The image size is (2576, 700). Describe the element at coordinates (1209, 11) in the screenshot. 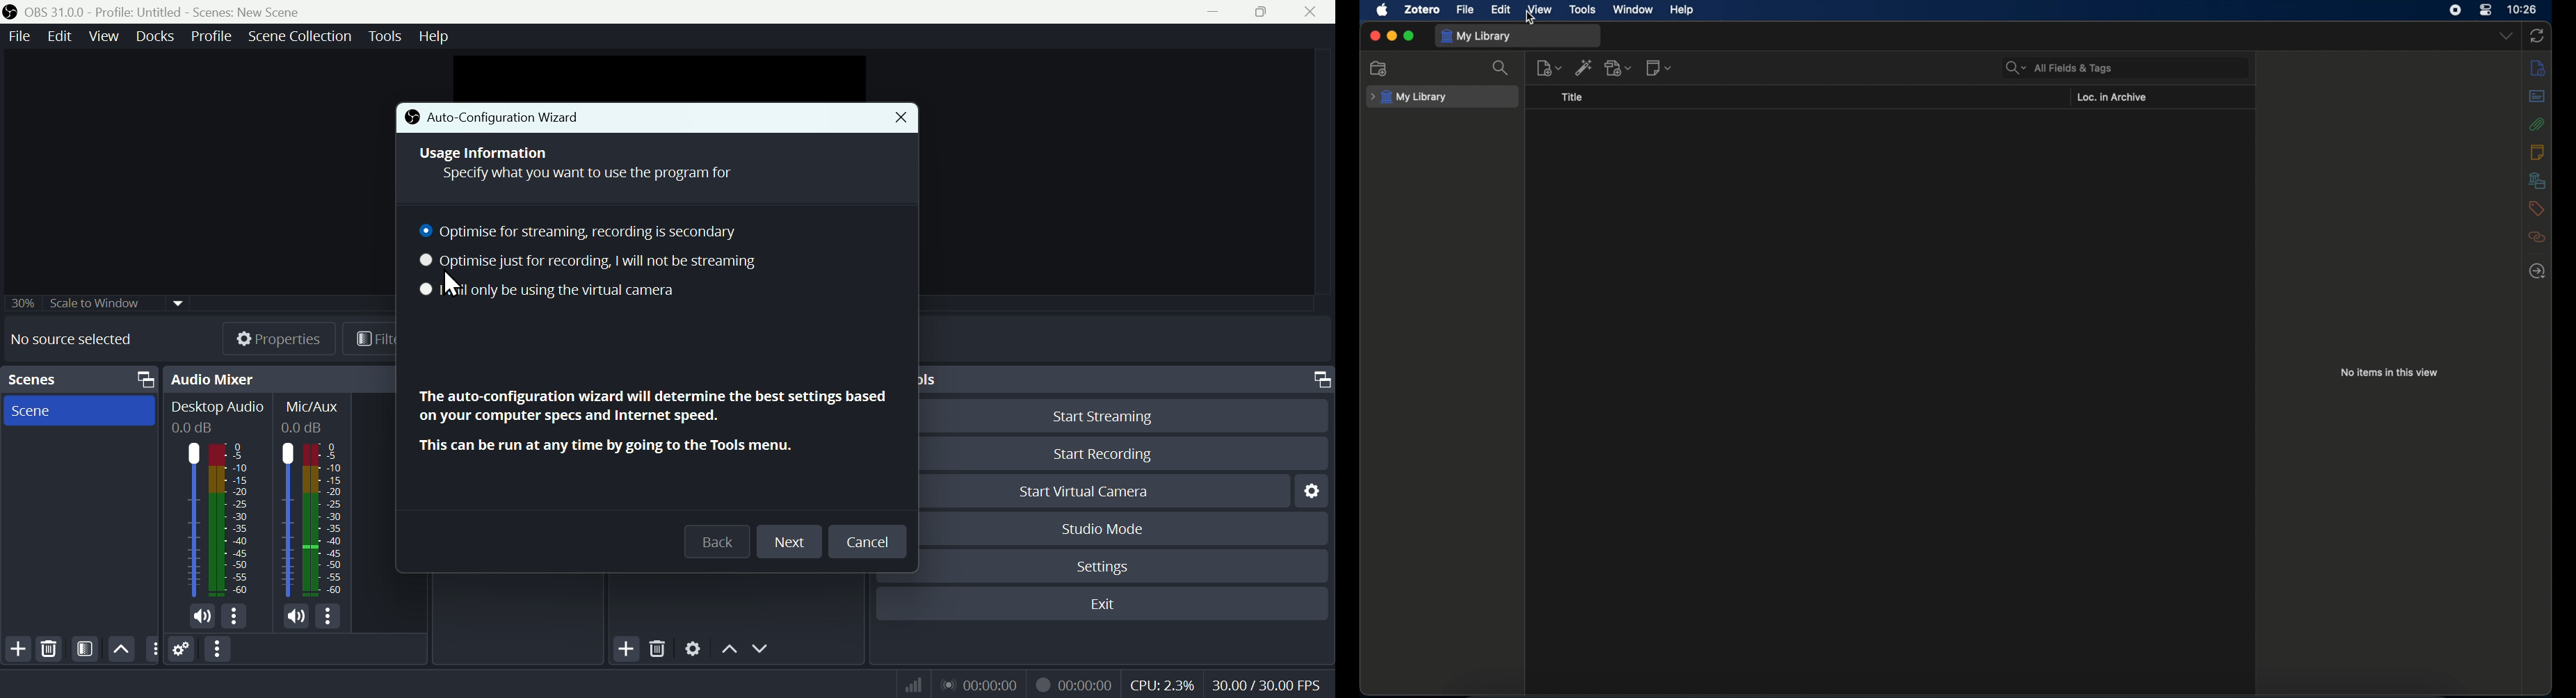

I see `minimise` at that location.